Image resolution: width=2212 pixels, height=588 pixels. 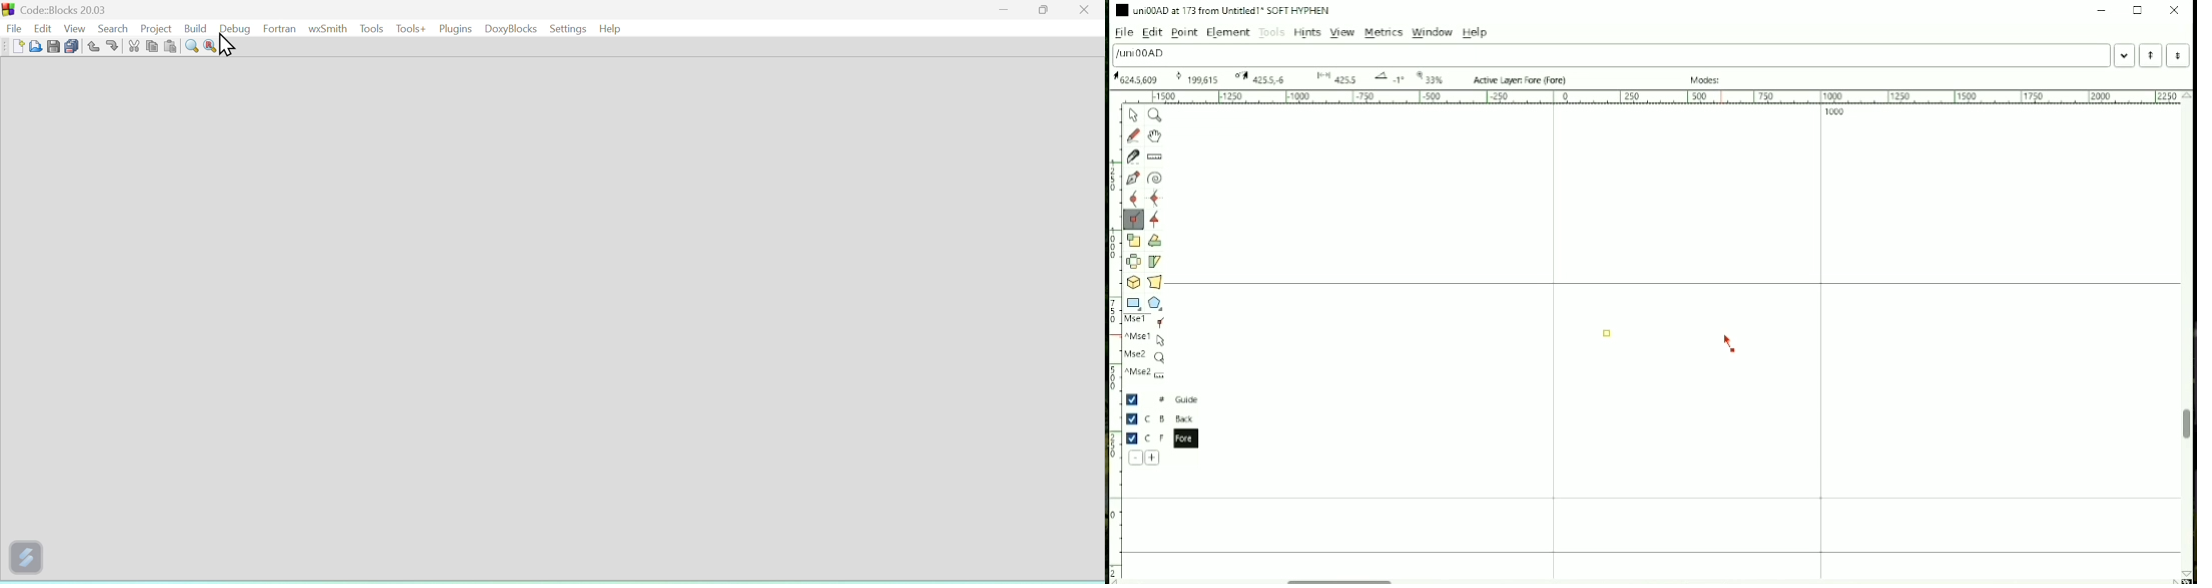 I want to click on Add a tangent point, so click(x=1155, y=221).